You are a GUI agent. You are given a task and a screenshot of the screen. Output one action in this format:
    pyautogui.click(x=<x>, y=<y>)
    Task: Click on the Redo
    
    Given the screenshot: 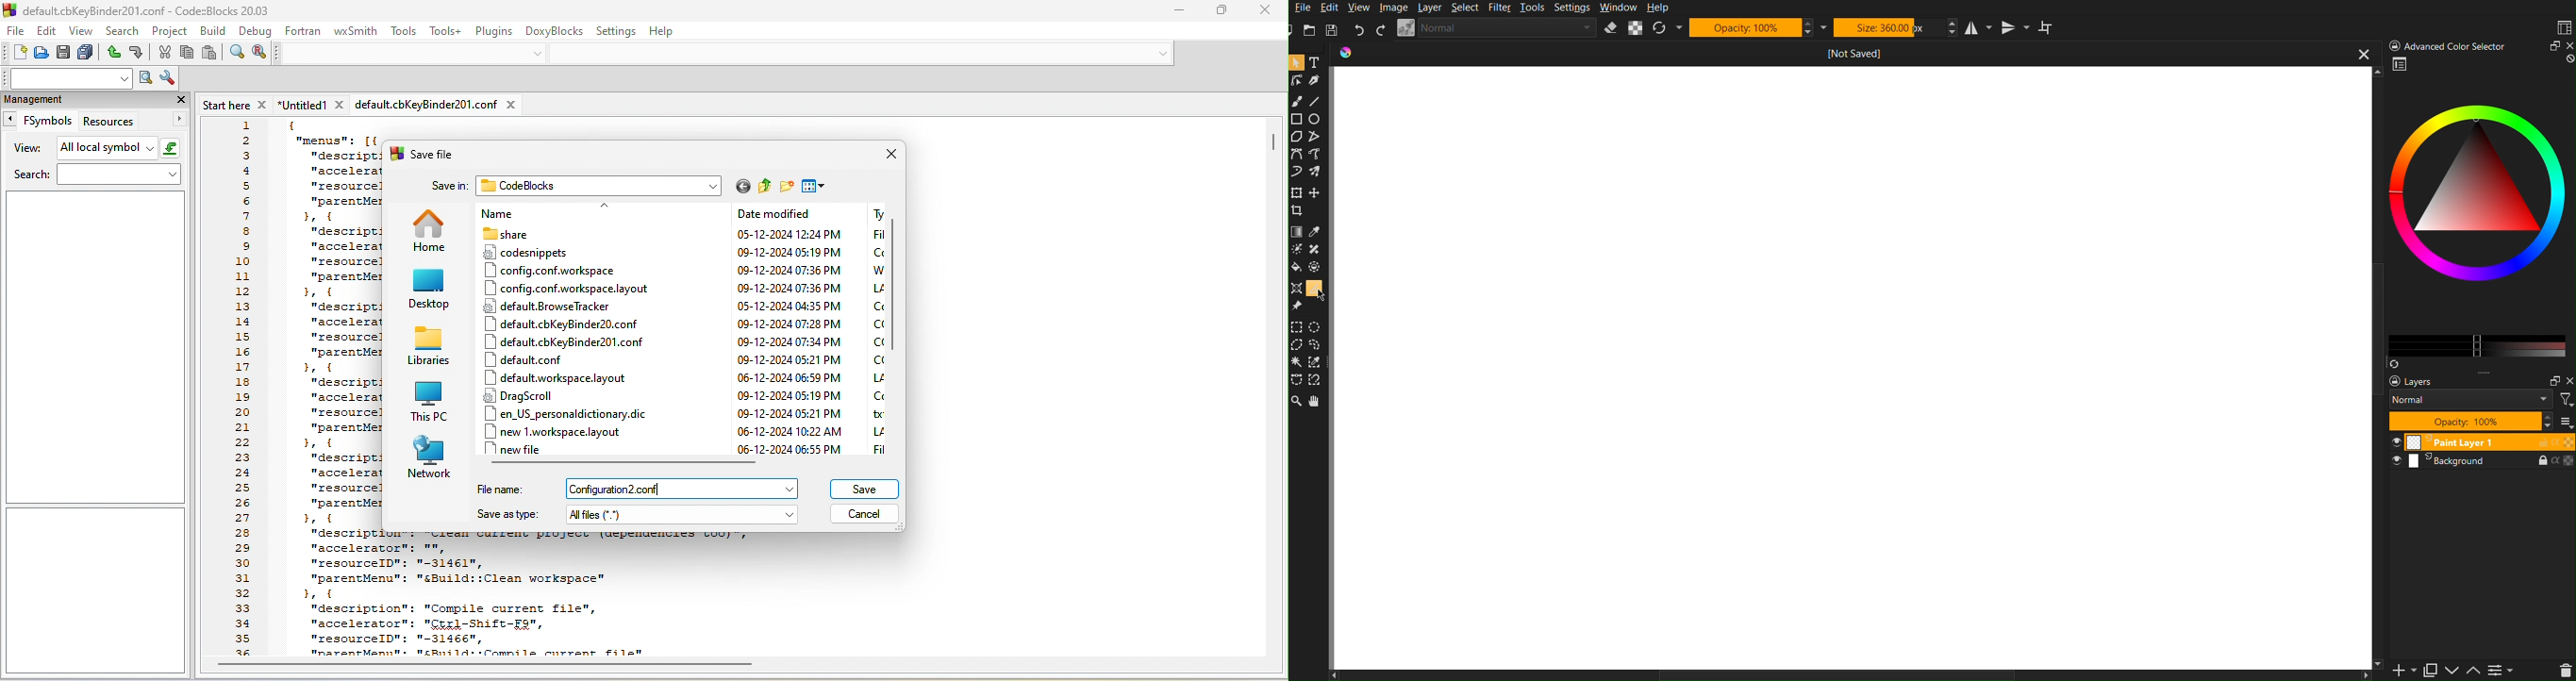 What is the action you would take?
    pyautogui.click(x=1380, y=30)
    